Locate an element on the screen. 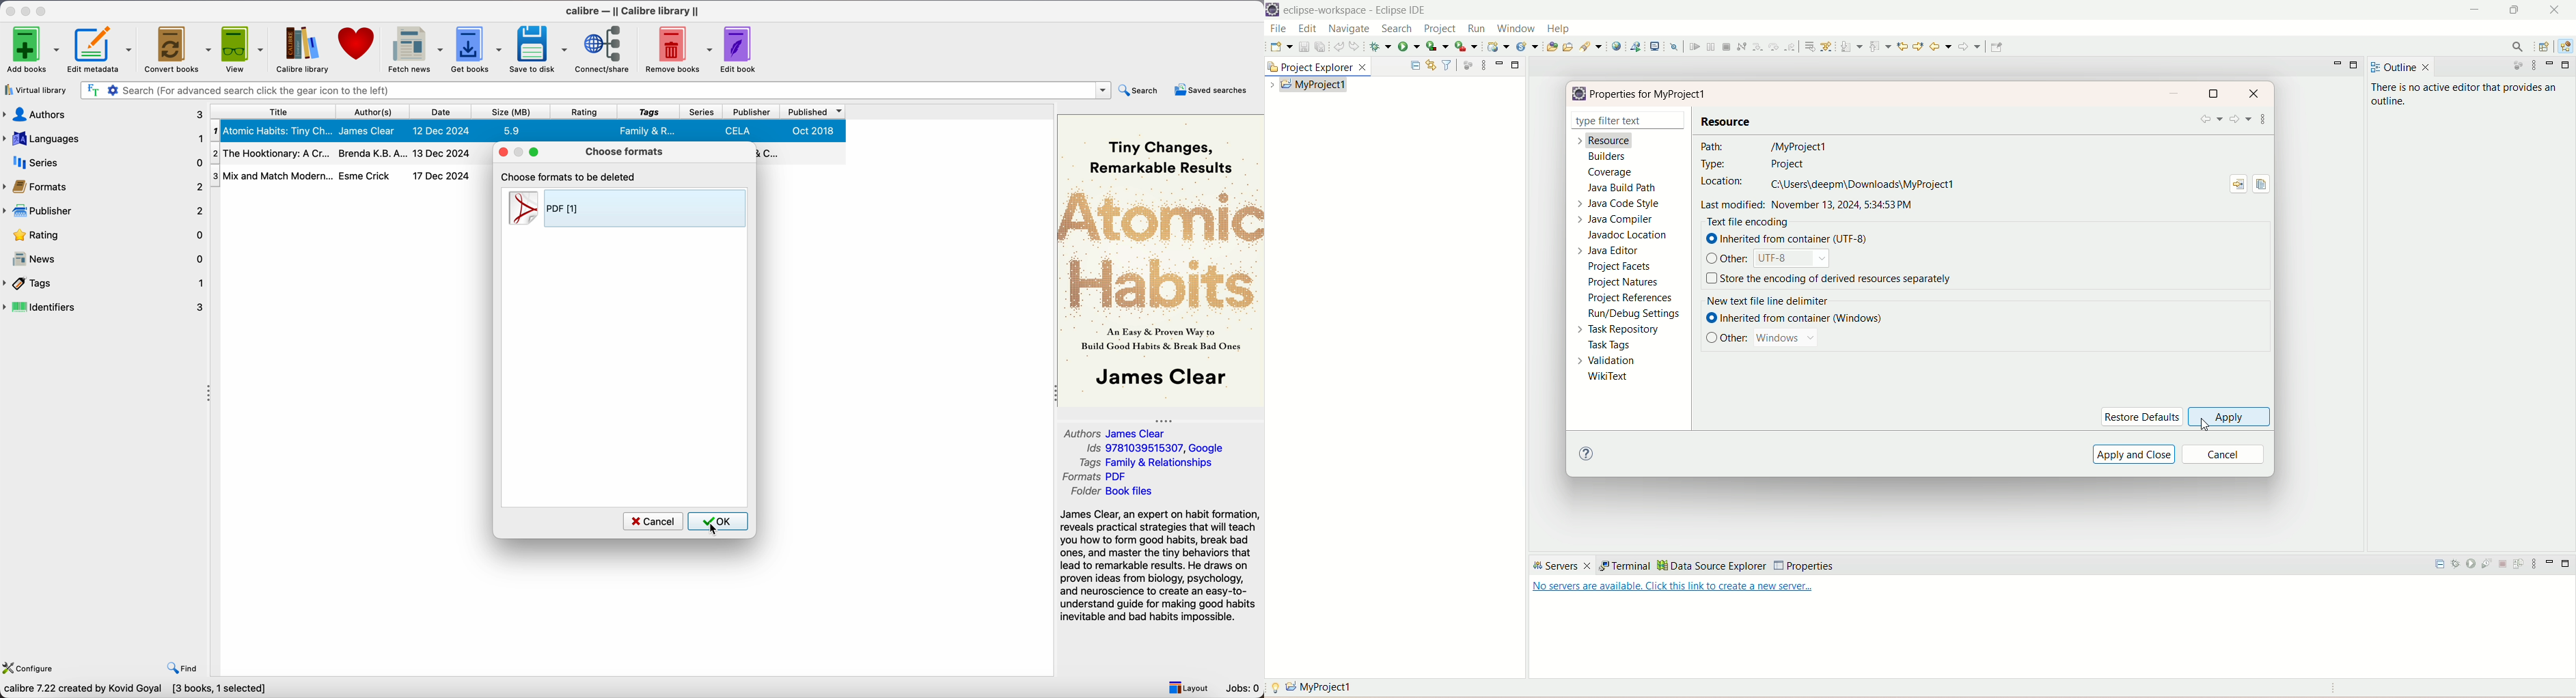 The height and width of the screenshot is (700, 2576). layout is located at coordinates (1189, 687).